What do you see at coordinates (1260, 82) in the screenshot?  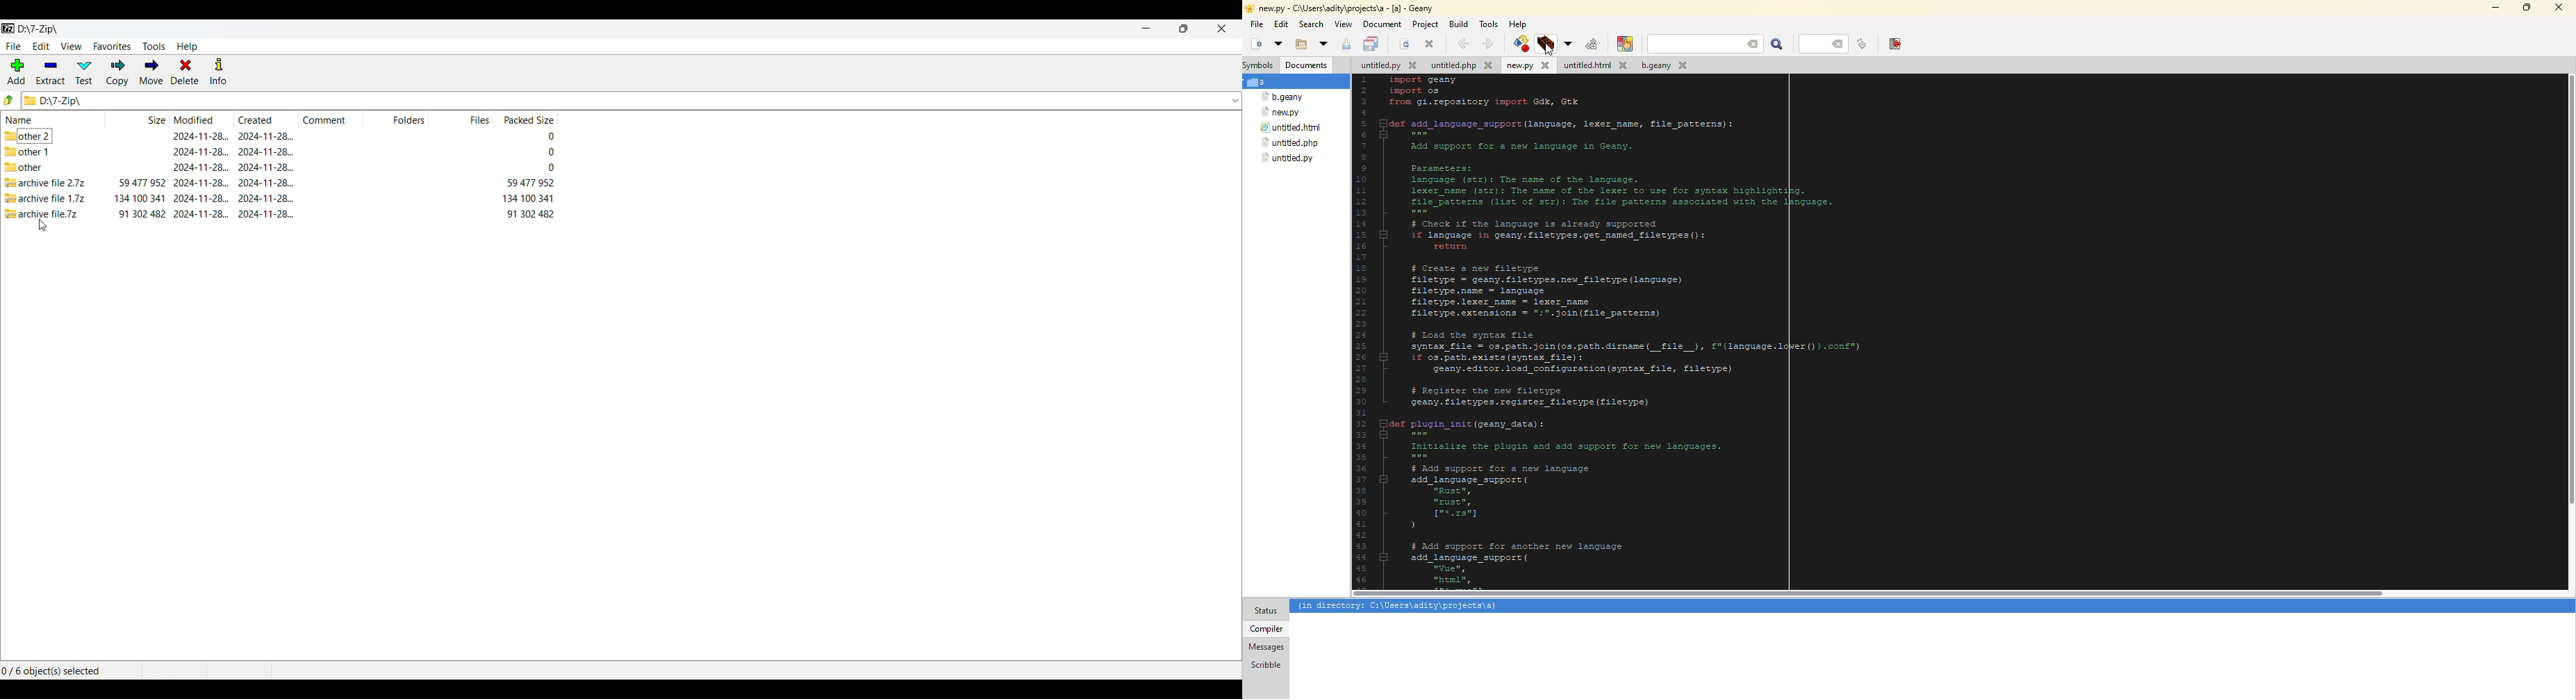 I see `a` at bounding box center [1260, 82].